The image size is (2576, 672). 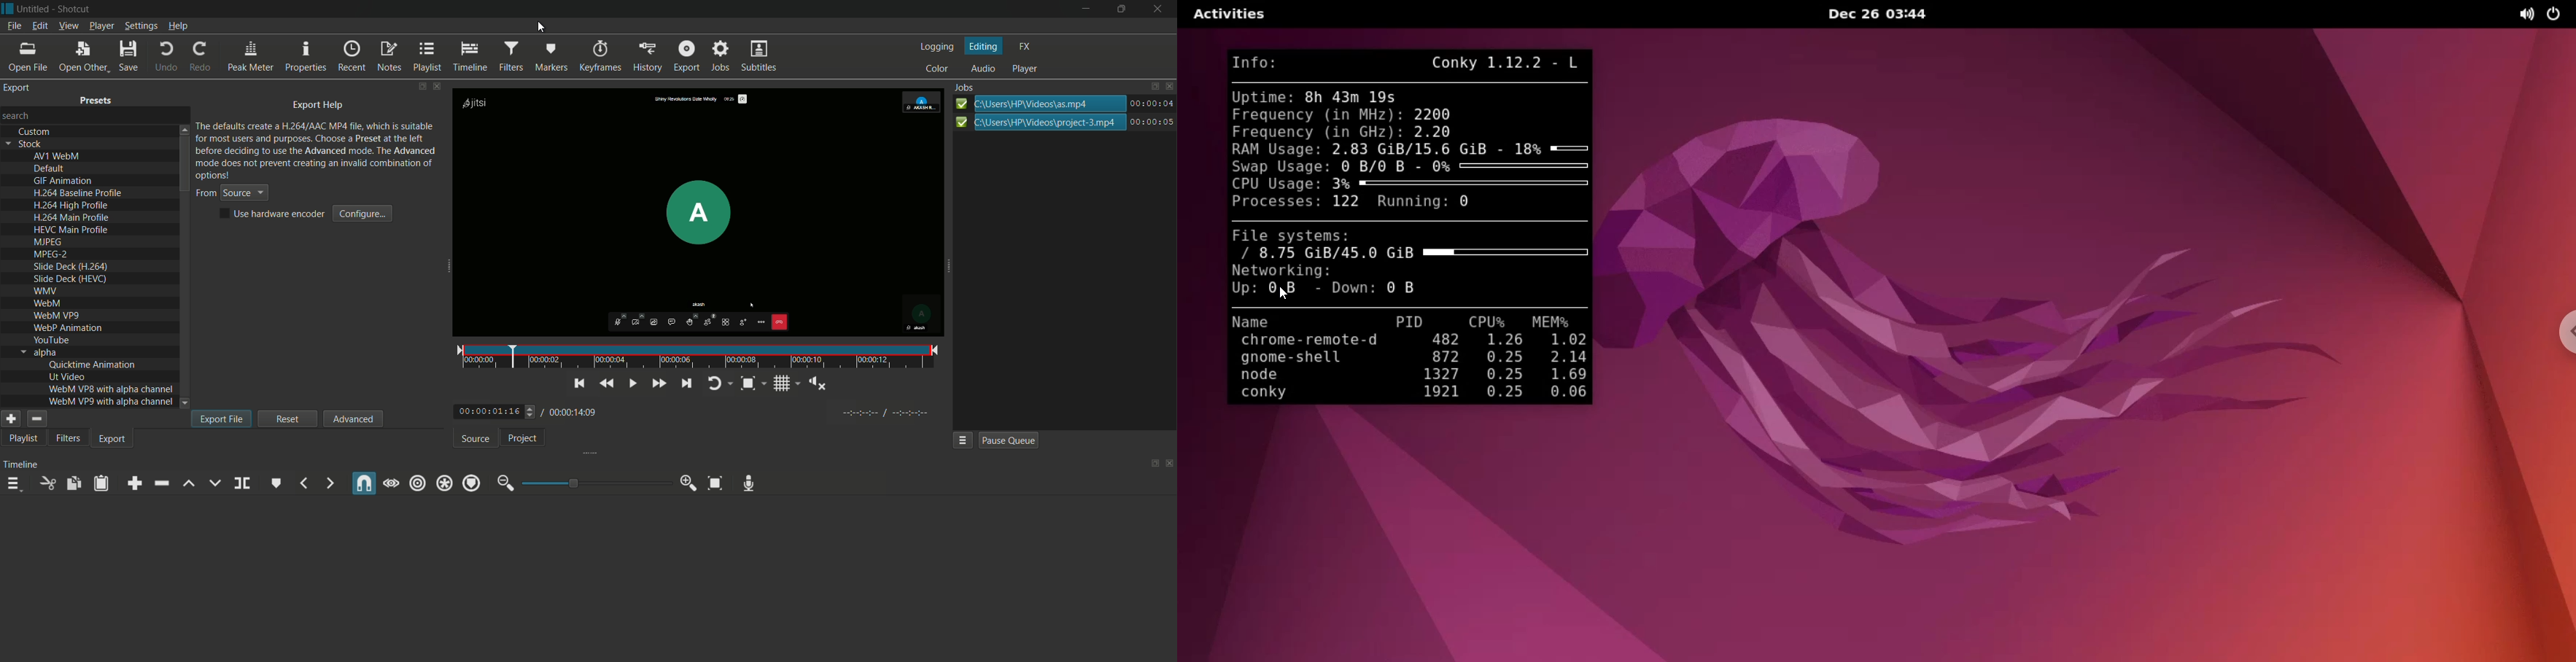 I want to click on “\Users\HP\Videos\as.mp4, so click(x=1064, y=105).